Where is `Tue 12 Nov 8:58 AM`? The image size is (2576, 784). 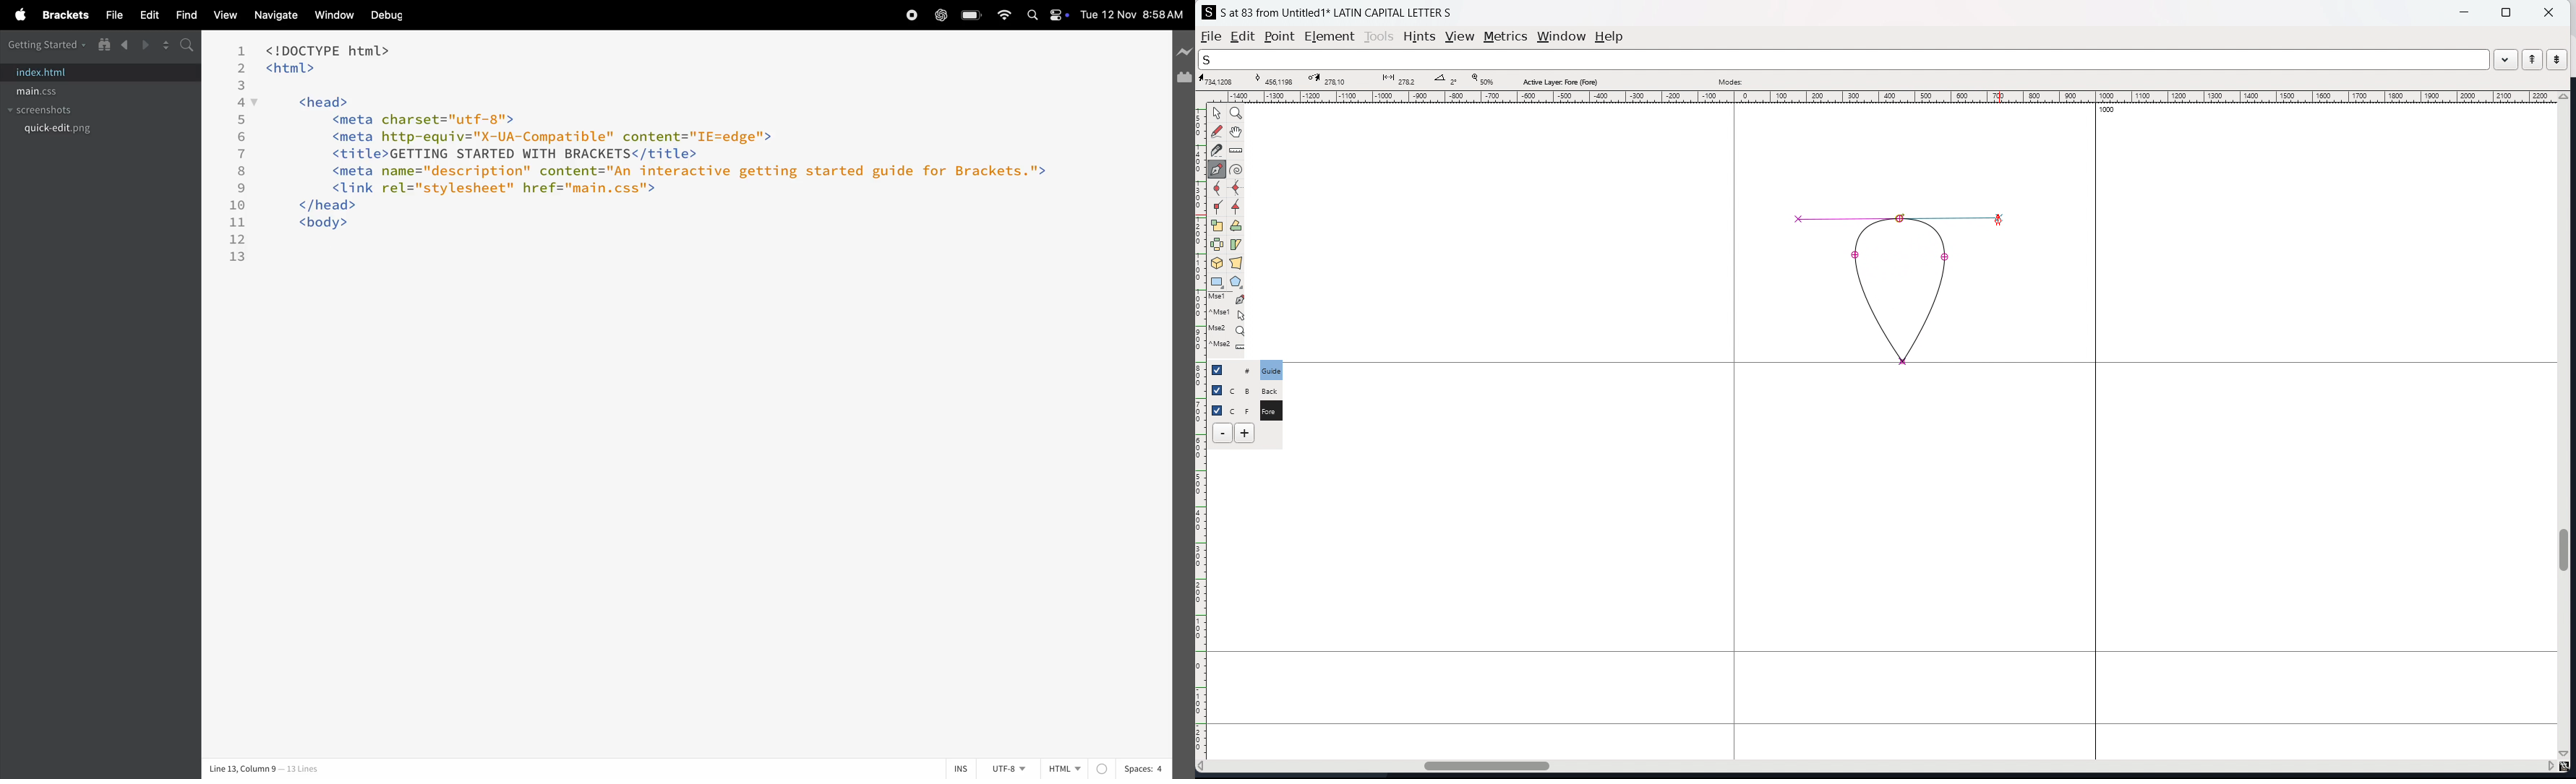 Tue 12 Nov 8:58 AM is located at coordinates (1133, 16).